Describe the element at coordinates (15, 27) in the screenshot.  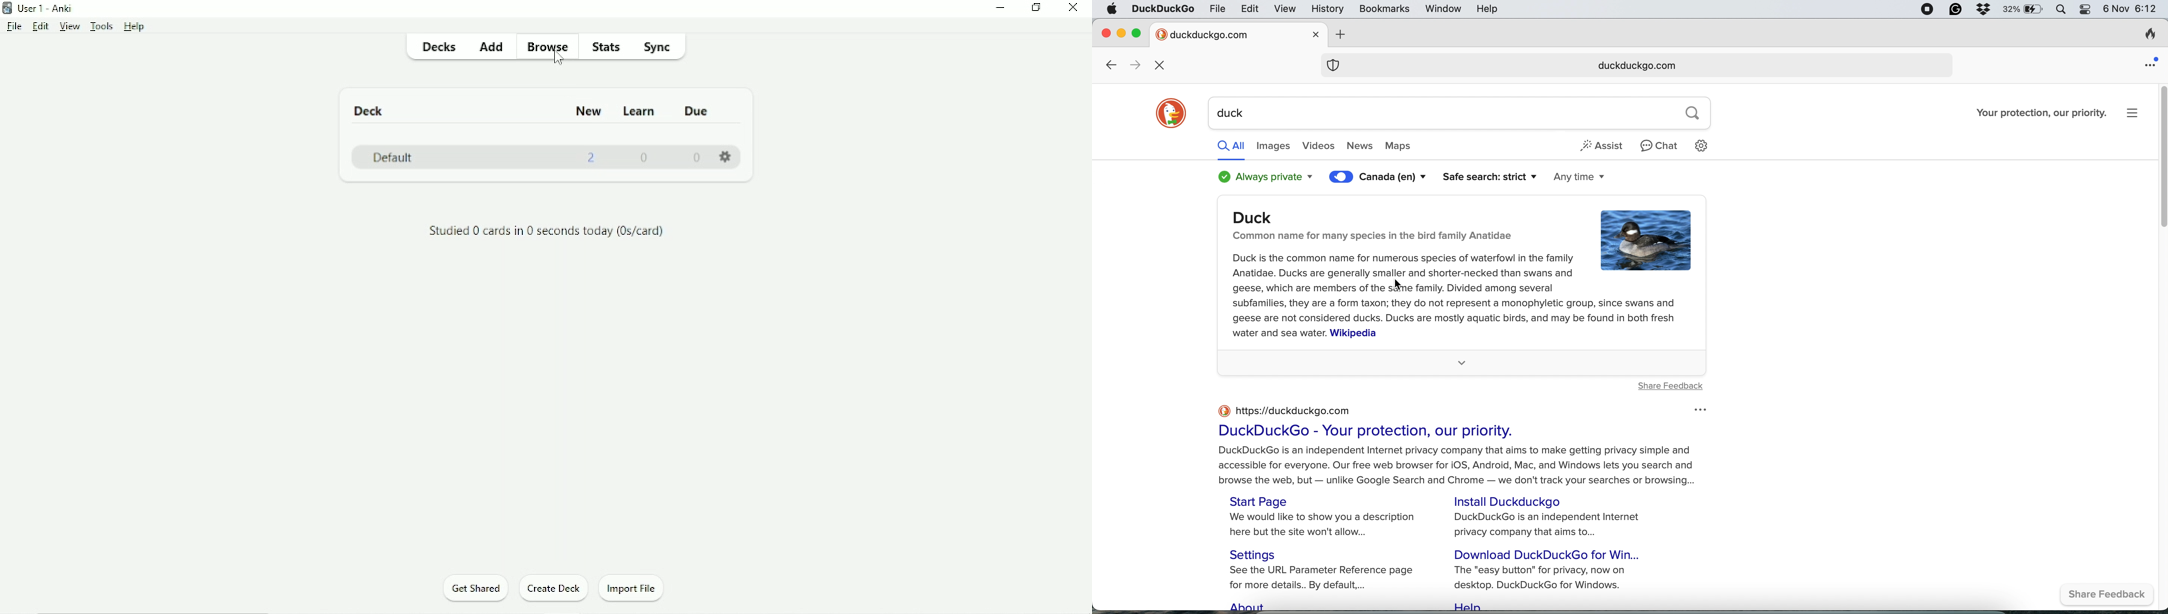
I see `File` at that location.